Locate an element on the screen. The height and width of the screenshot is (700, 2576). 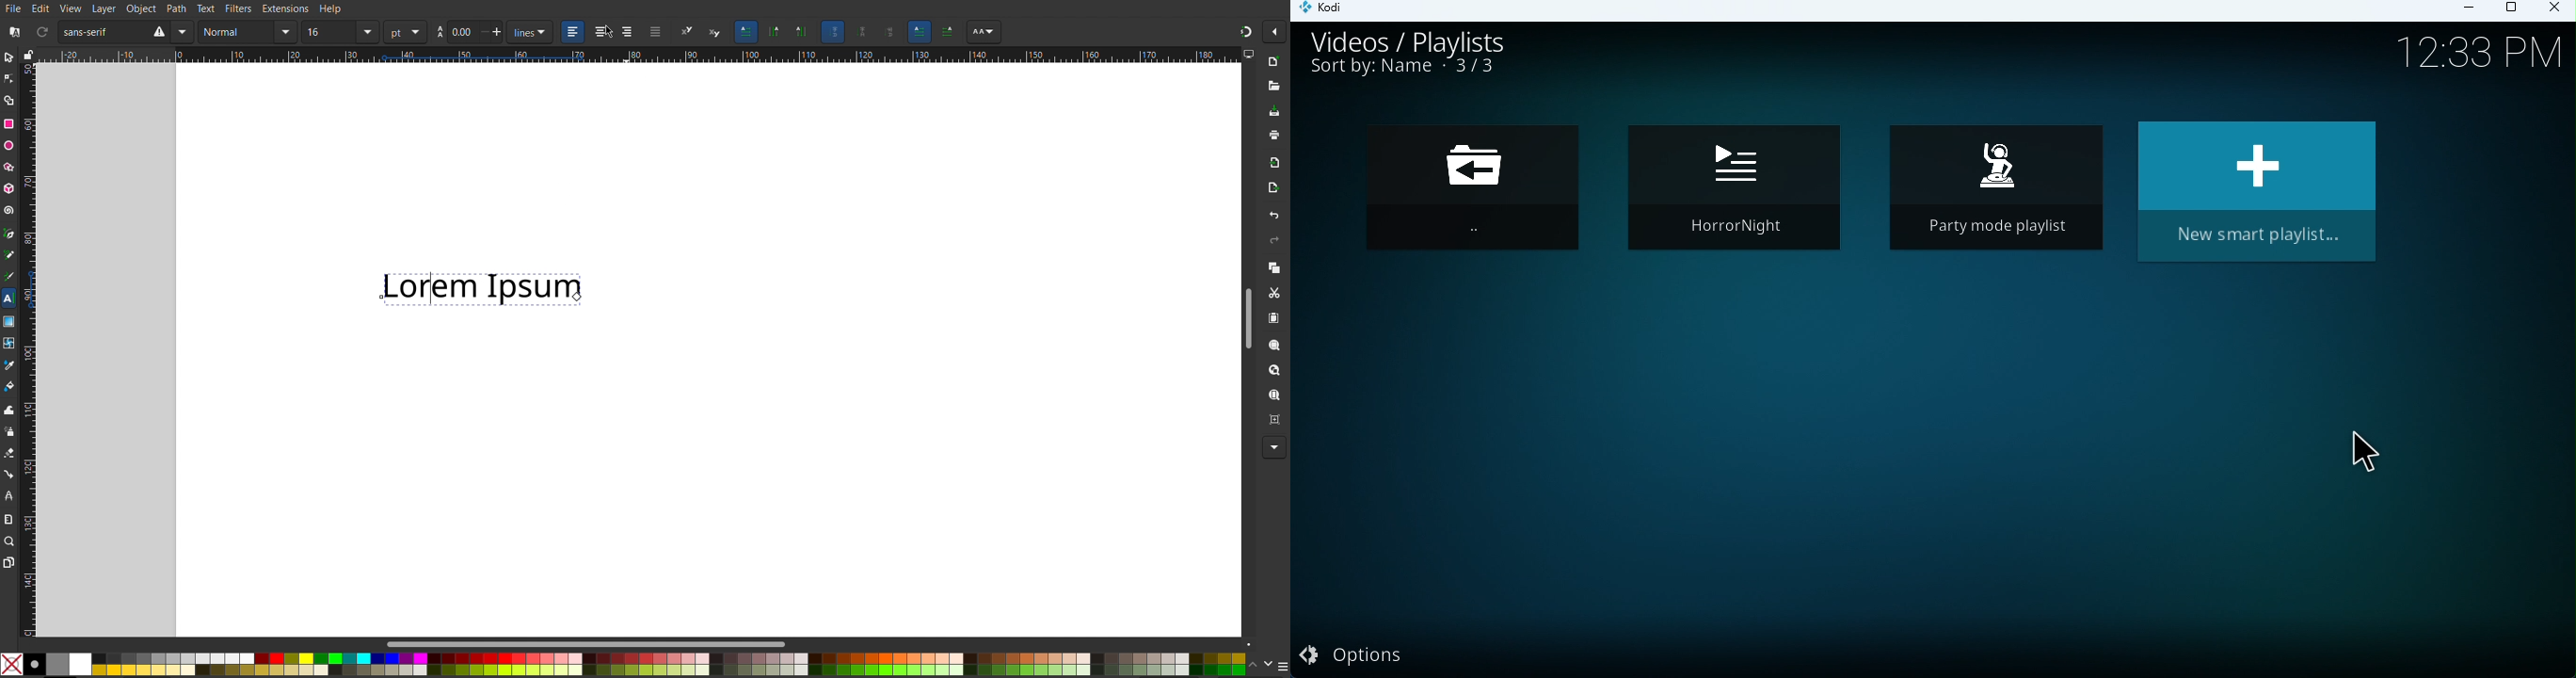
Text alignment is located at coordinates (612, 32).